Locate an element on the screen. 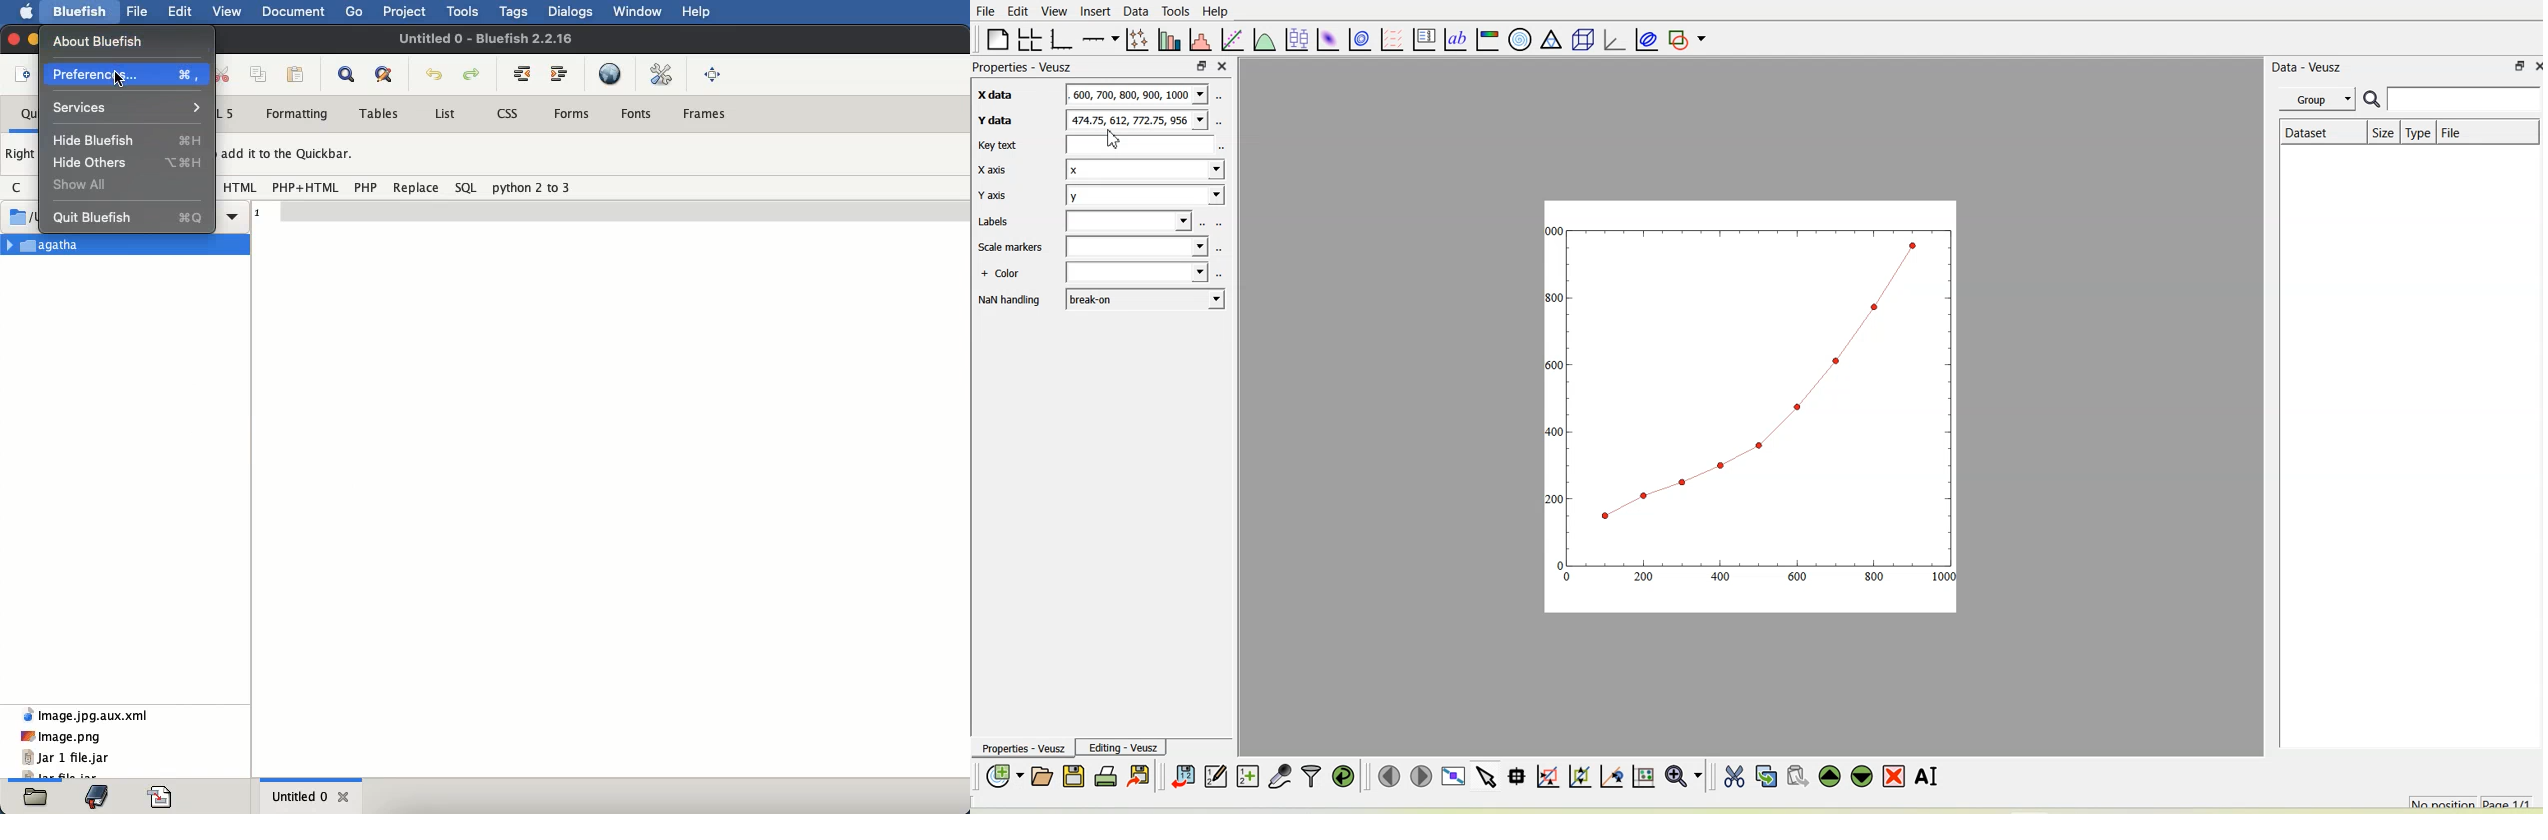 The image size is (2548, 840). Plot a function is located at coordinates (1264, 39).